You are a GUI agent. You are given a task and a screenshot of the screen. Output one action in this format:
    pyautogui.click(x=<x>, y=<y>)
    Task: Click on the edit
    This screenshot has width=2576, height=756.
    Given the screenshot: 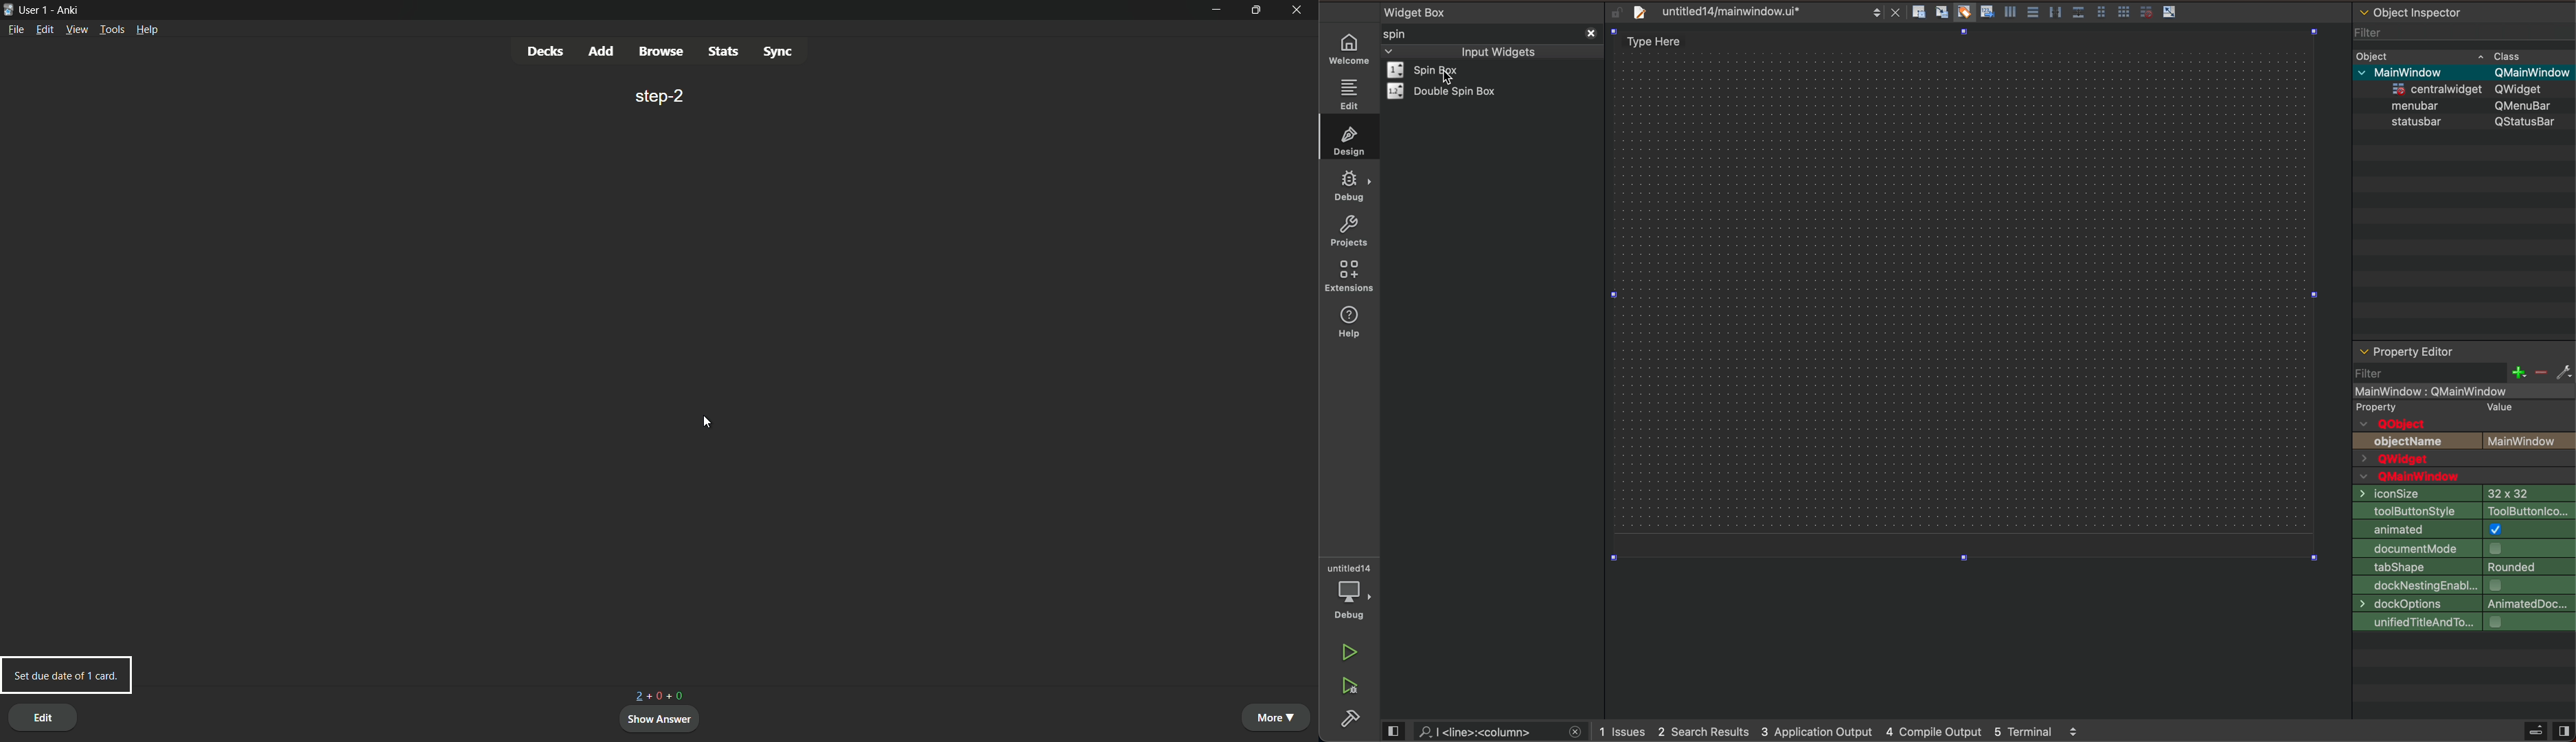 What is the action you would take?
    pyautogui.click(x=43, y=717)
    